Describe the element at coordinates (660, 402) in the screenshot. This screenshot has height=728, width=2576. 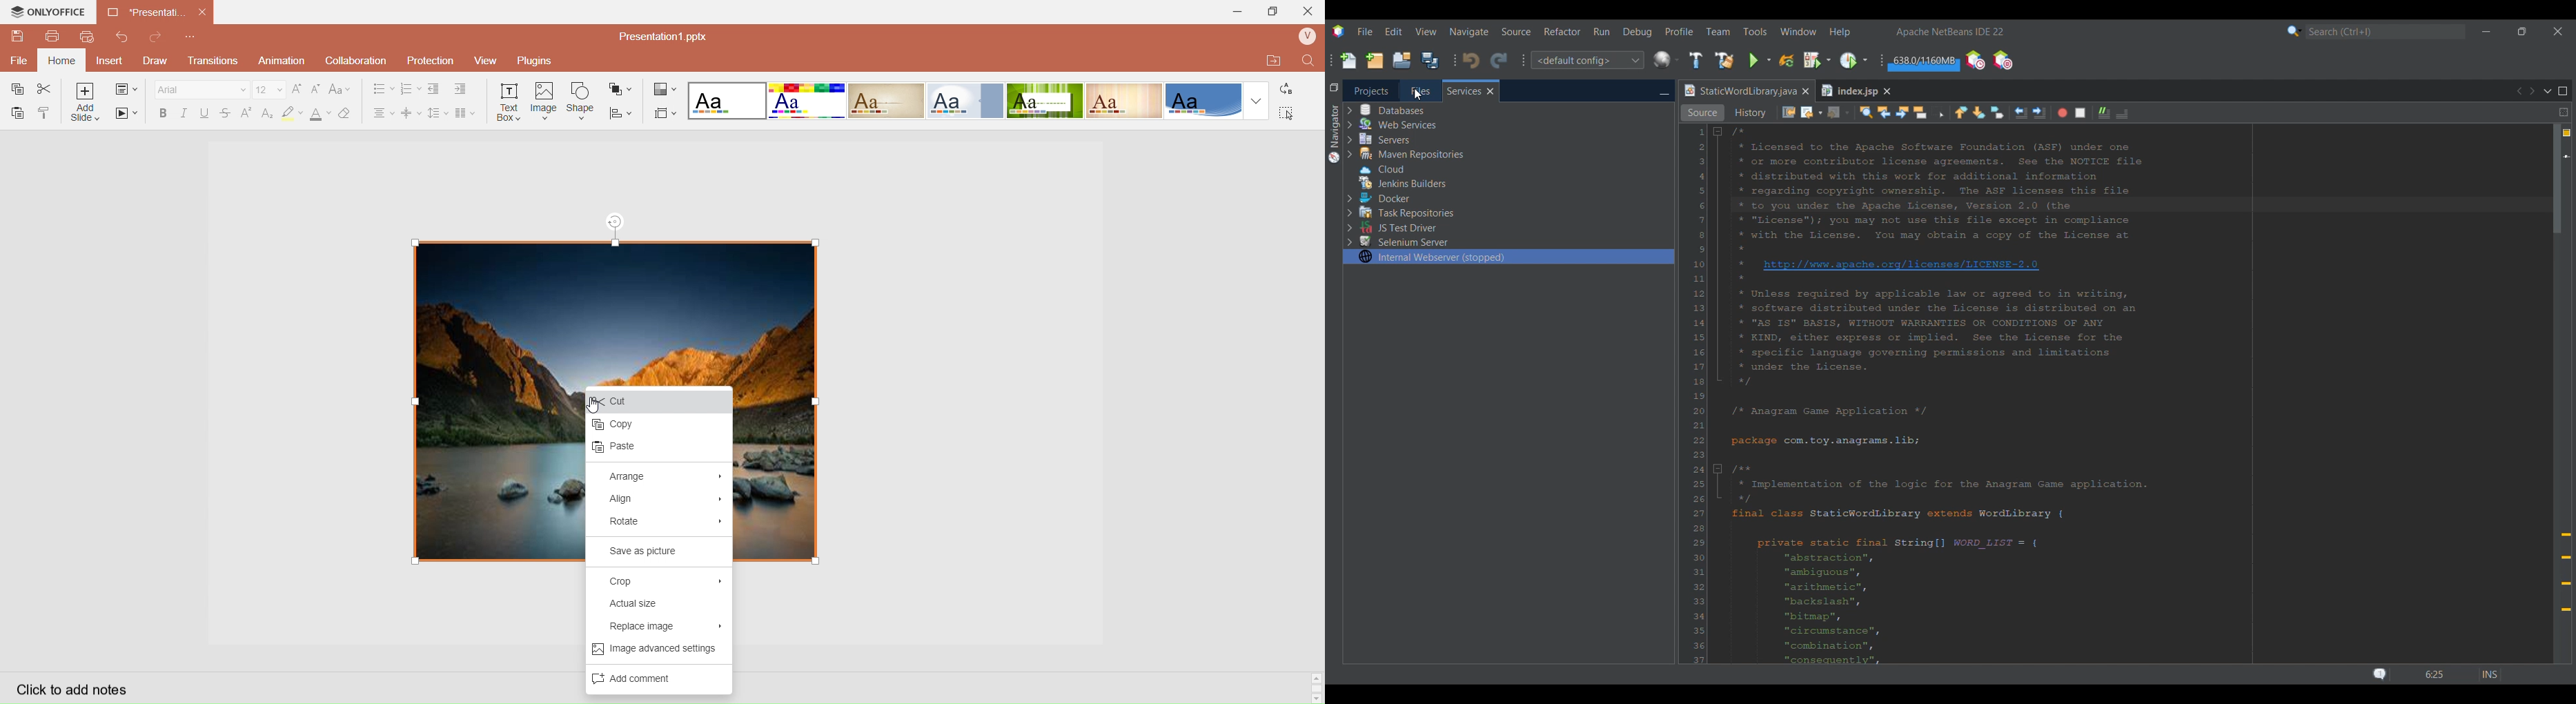
I see `Cut` at that location.